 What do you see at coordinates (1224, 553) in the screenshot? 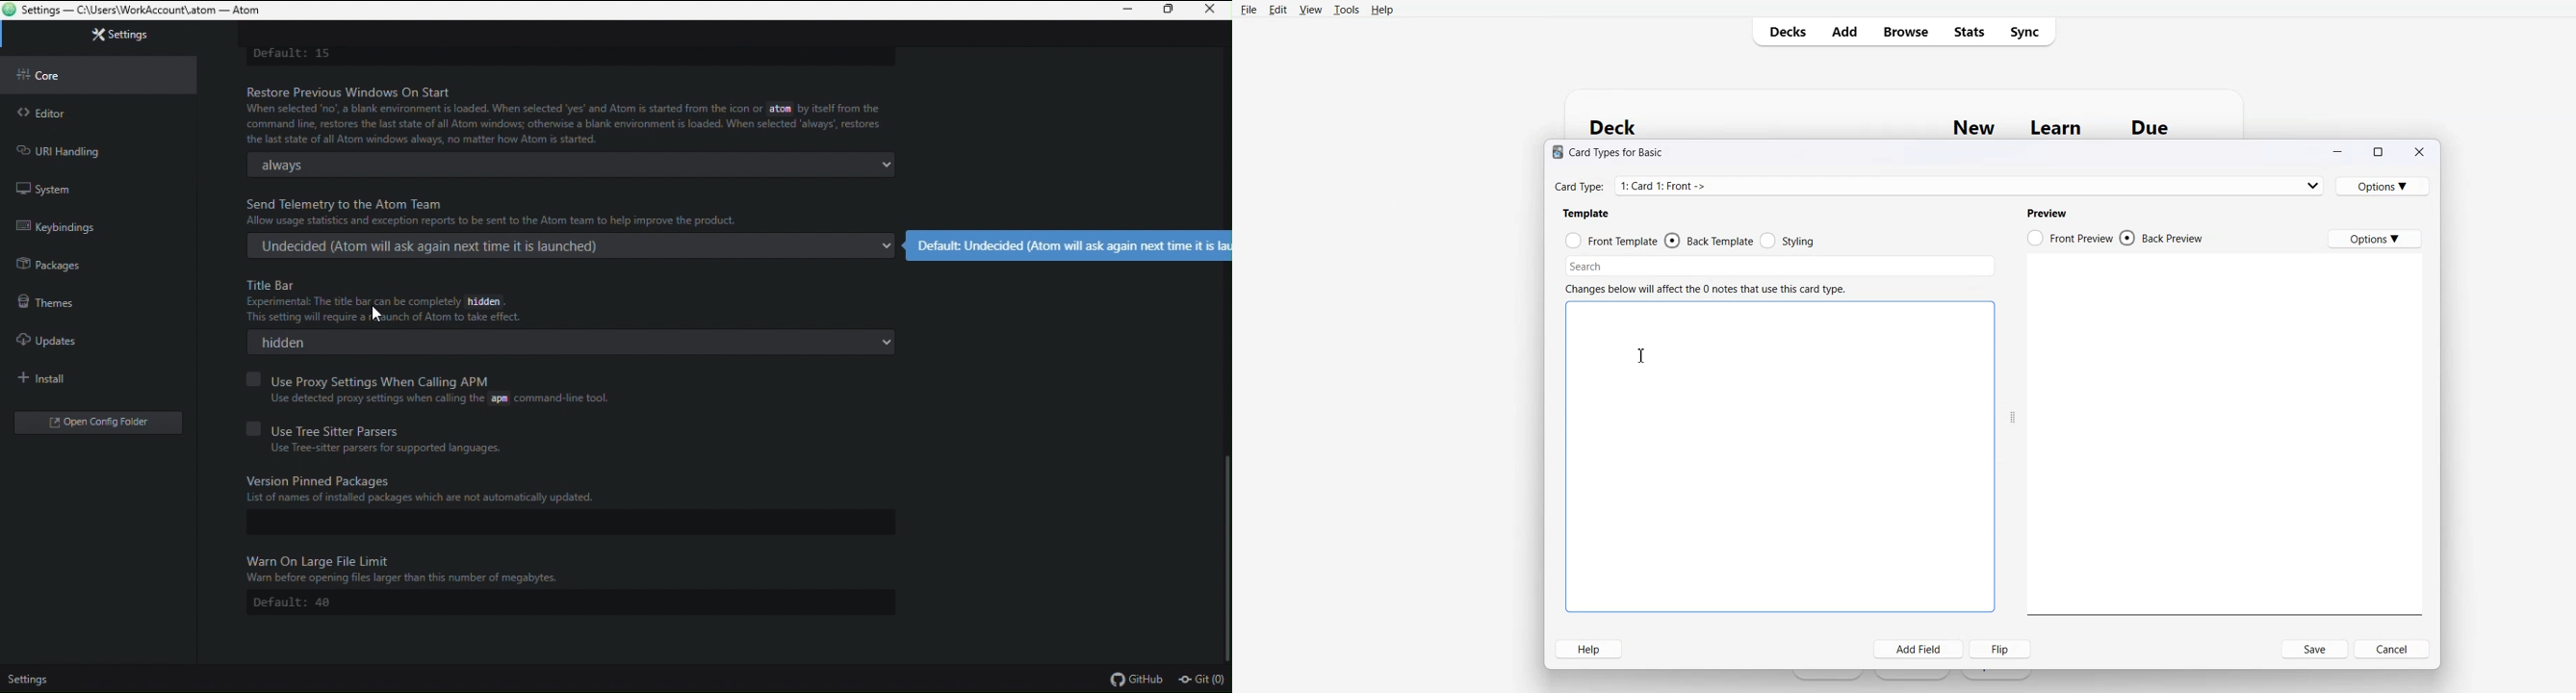
I see `Scroll bar` at bounding box center [1224, 553].